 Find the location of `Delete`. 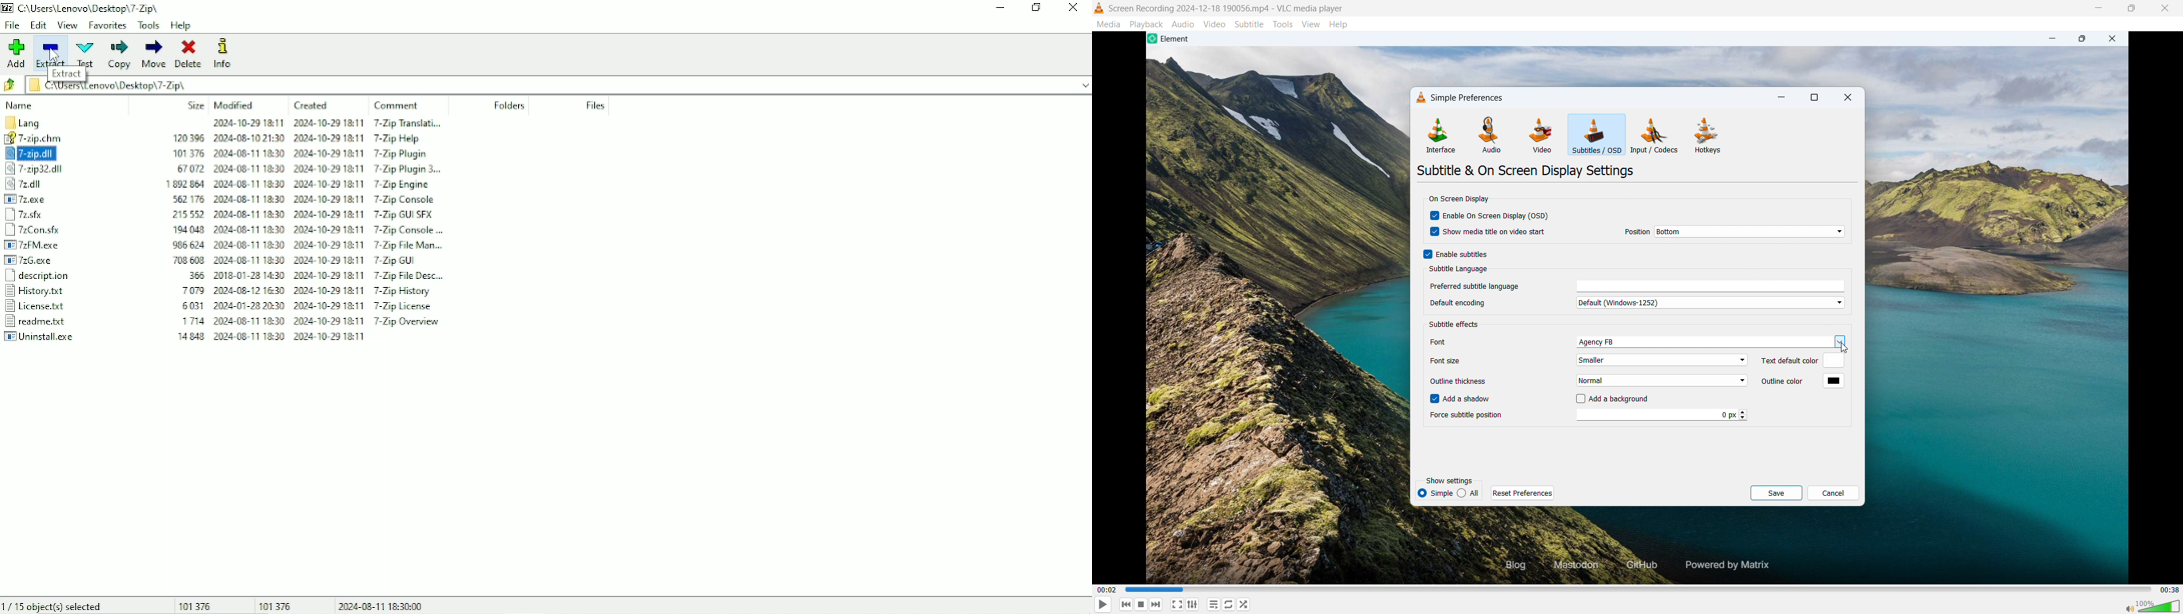

Delete is located at coordinates (189, 54).